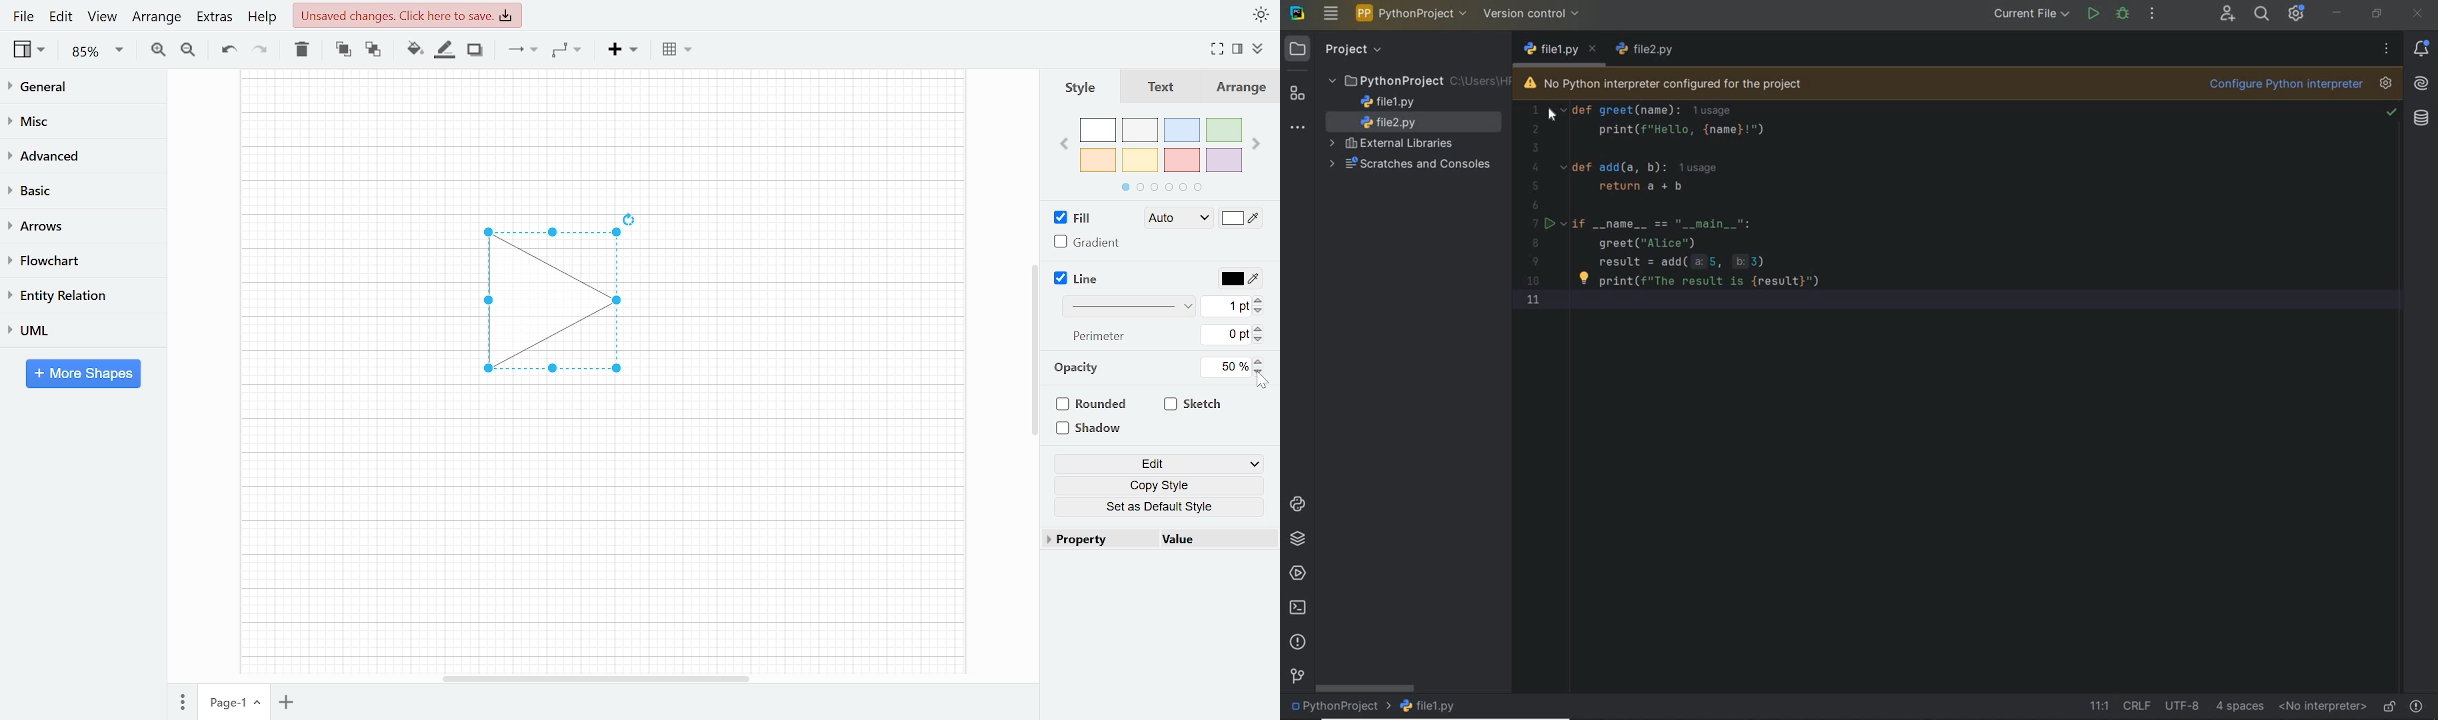 The height and width of the screenshot is (728, 2464). I want to click on To front, so click(343, 49).